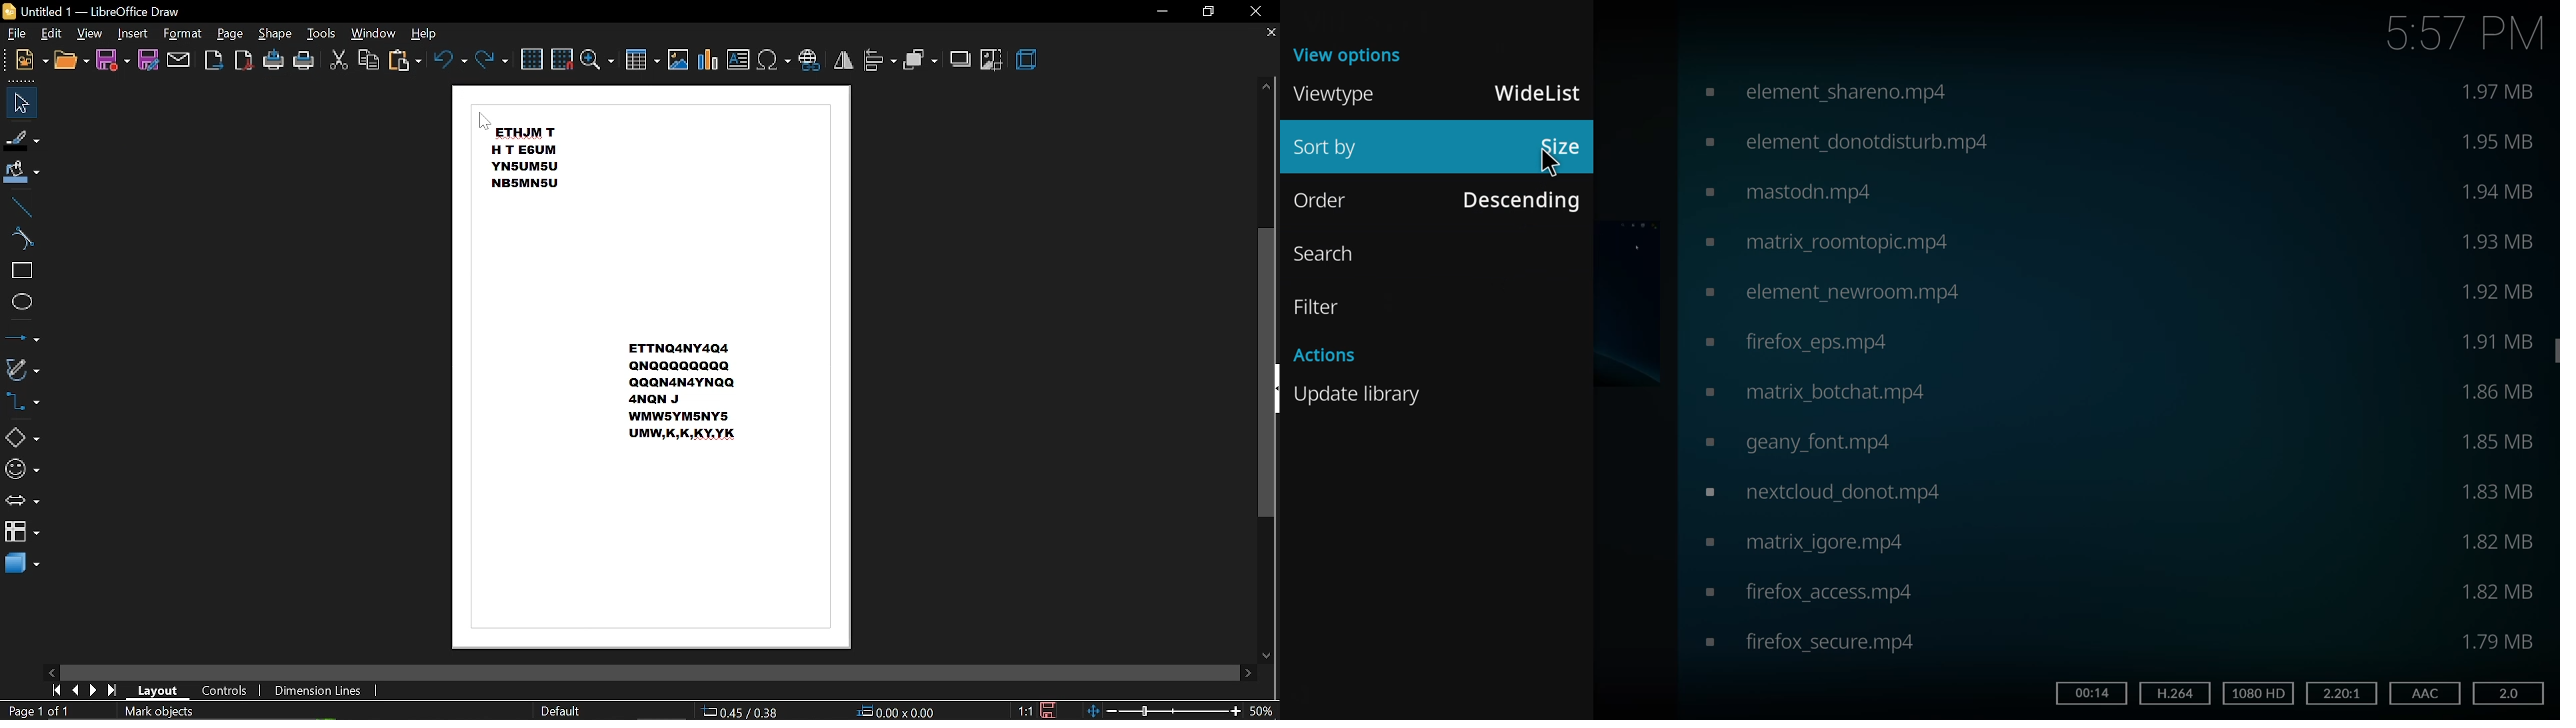 This screenshot has height=728, width=2576. What do you see at coordinates (493, 60) in the screenshot?
I see `redo` at bounding box center [493, 60].